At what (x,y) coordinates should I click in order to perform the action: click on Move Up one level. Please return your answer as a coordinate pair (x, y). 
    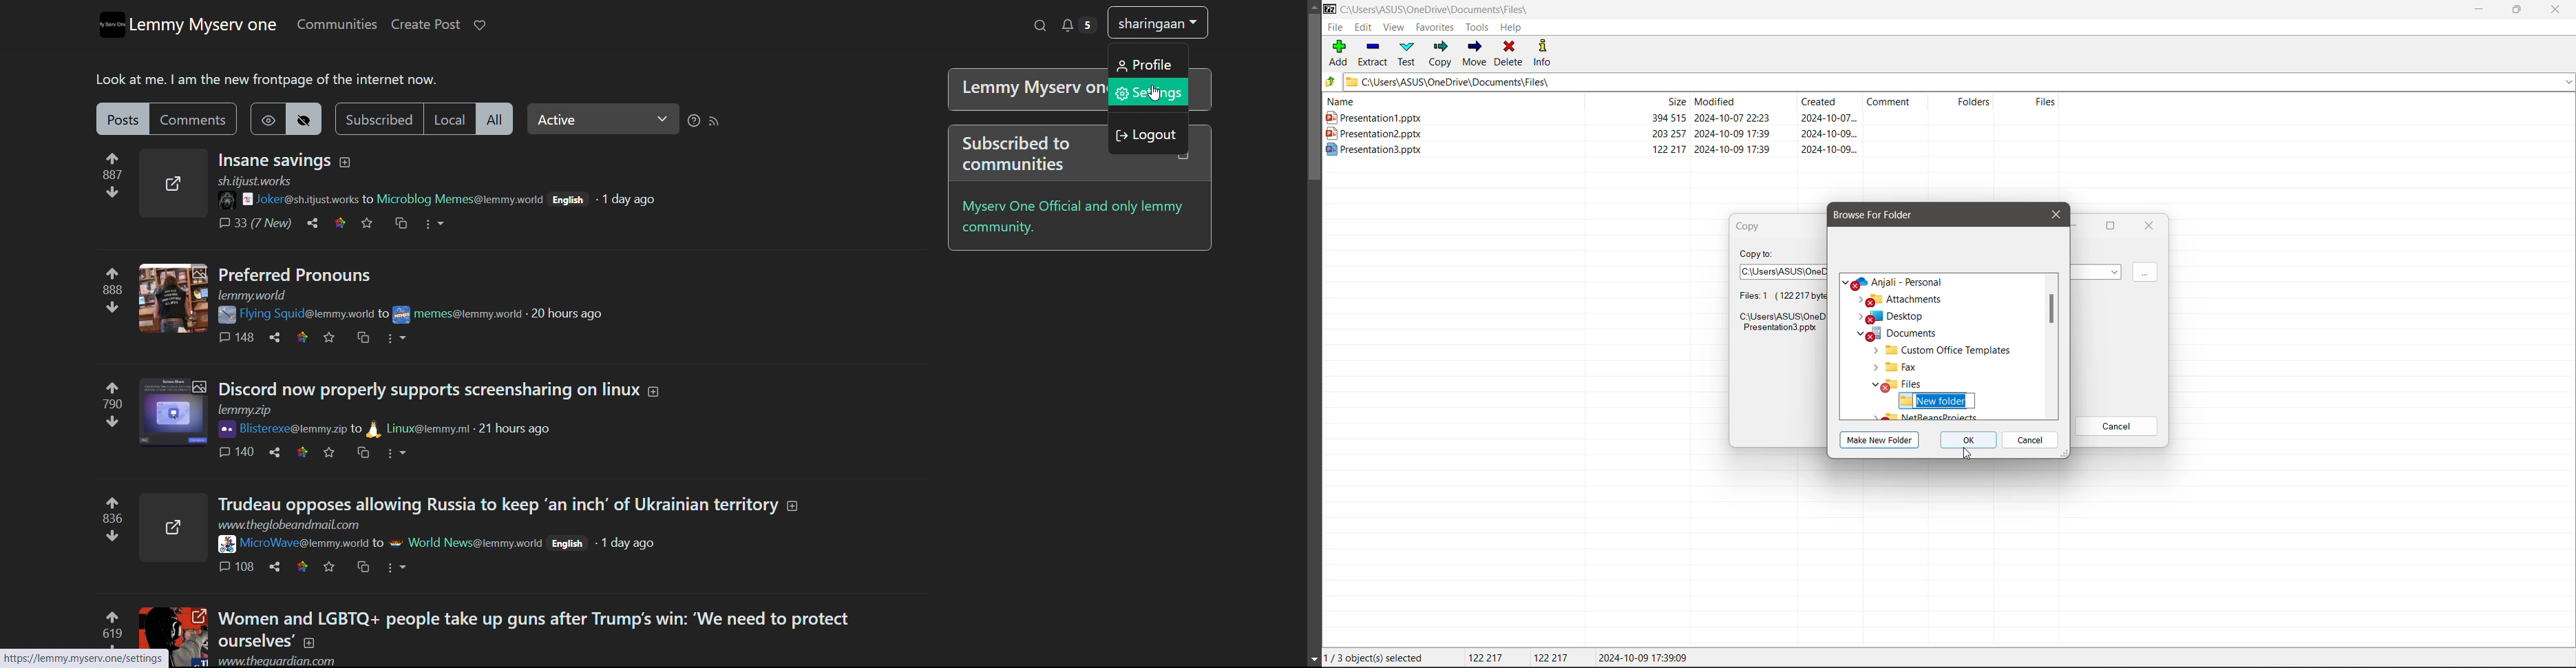
    Looking at the image, I should click on (1333, 82).